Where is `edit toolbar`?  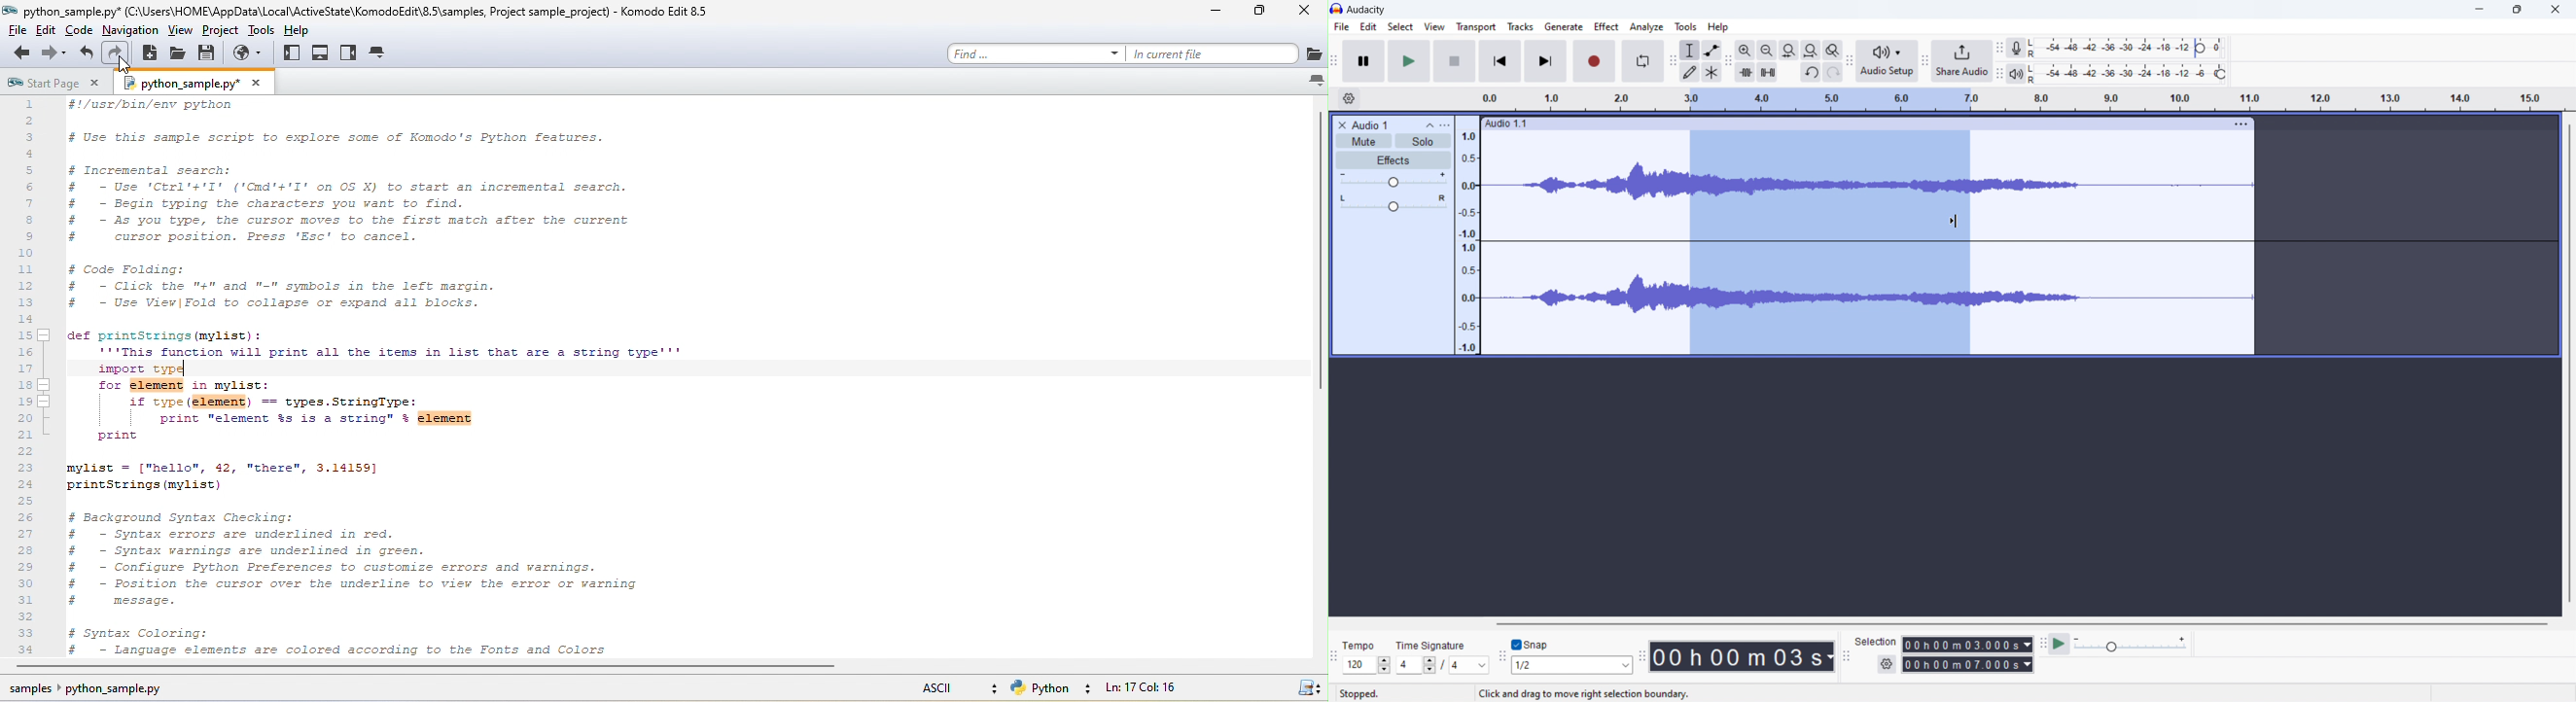 edit toolbar is located at coordinates (1728, 62).